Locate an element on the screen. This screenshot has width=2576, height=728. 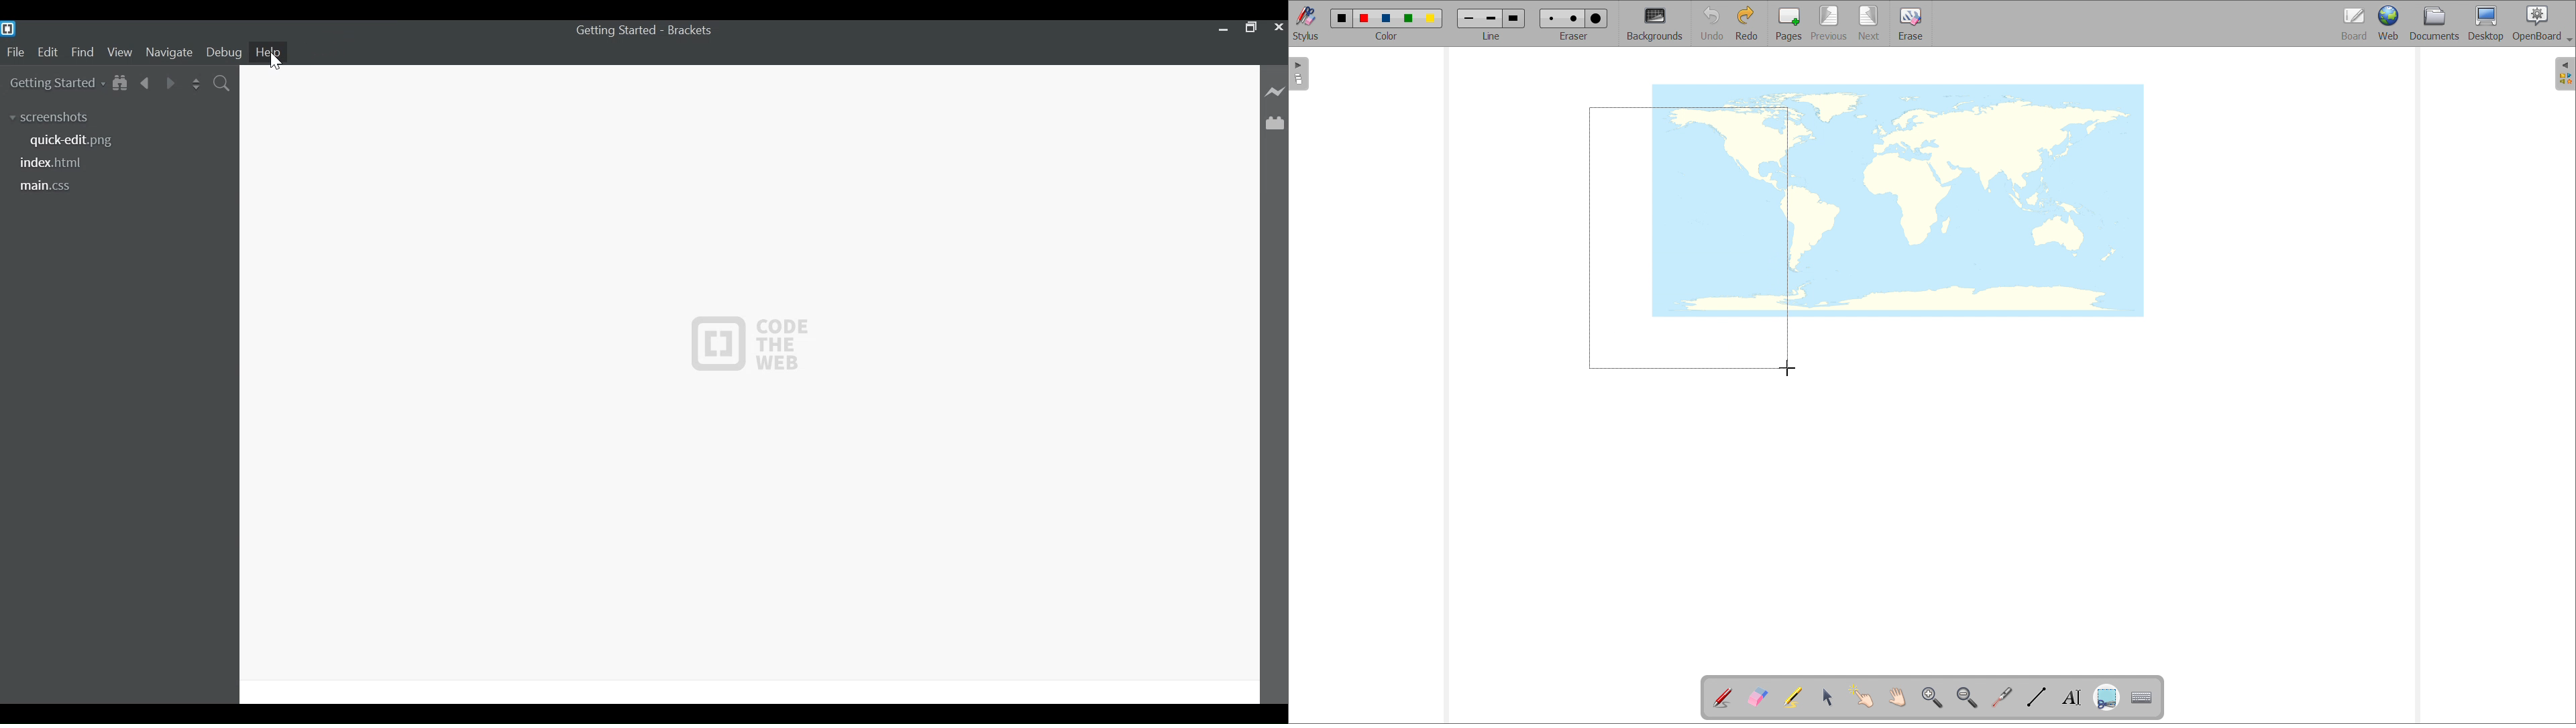
logo is located at coordinates (763, 349).